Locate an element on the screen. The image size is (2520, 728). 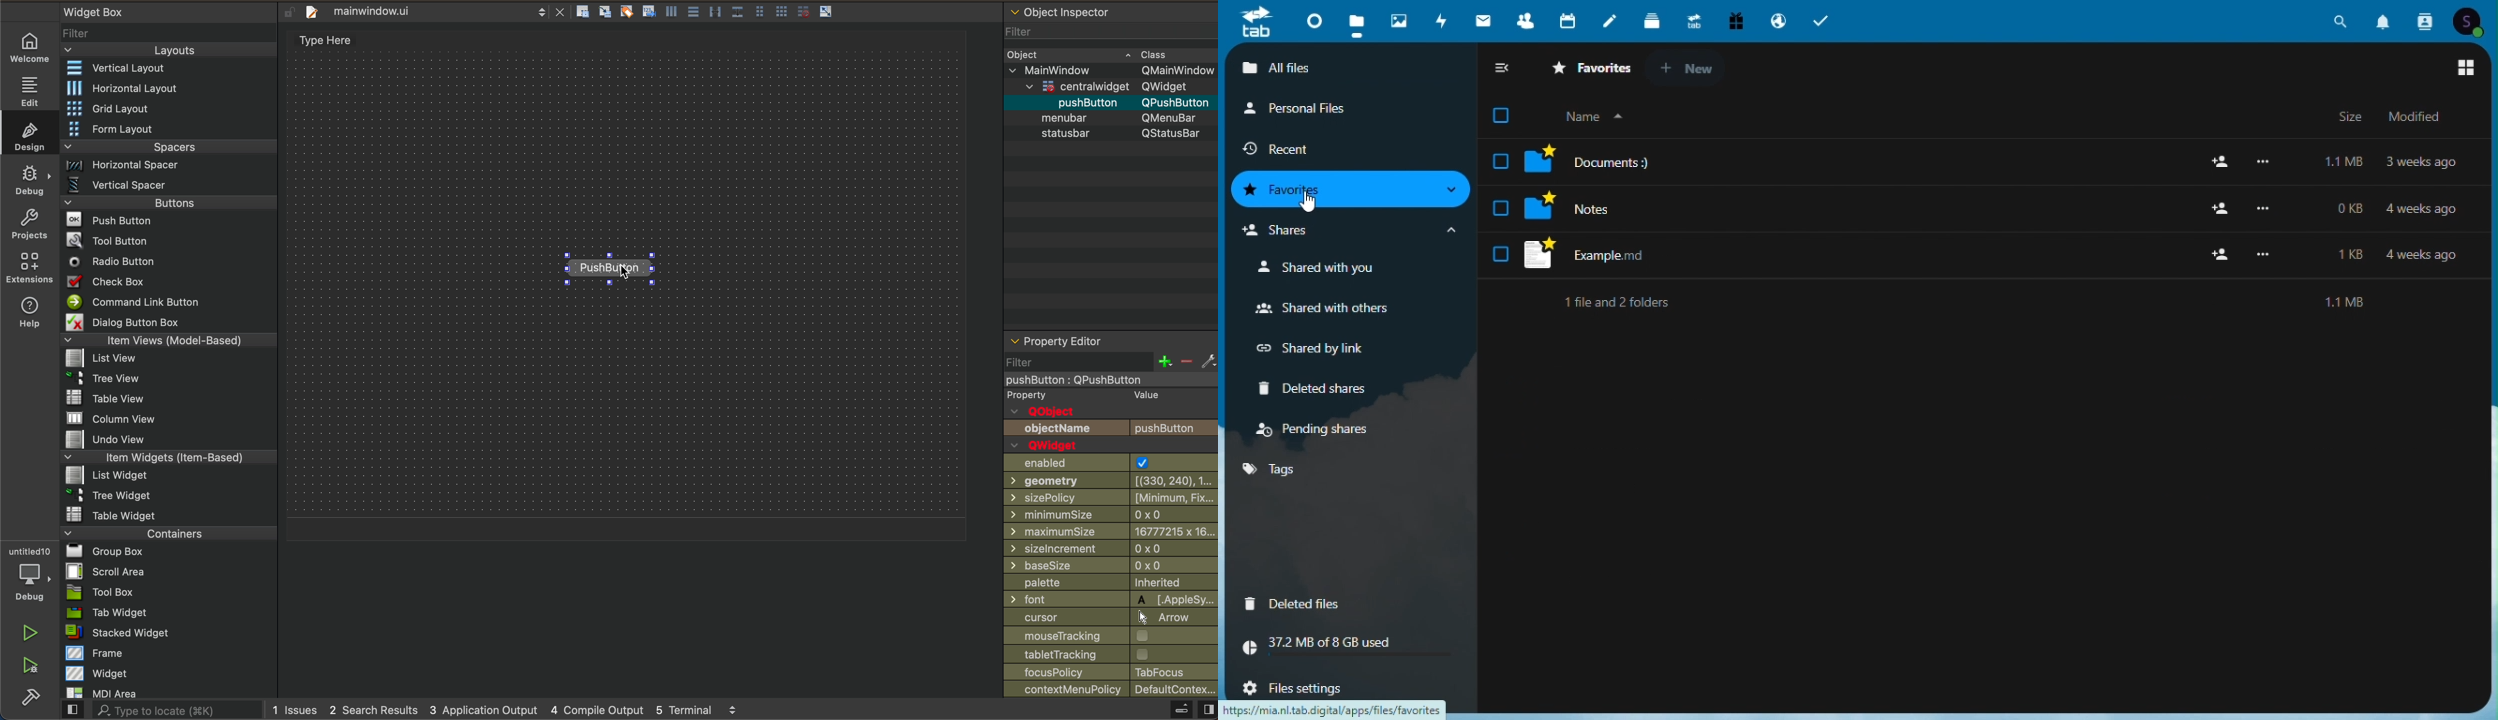
Task  is located at coordinates (1826, 19).